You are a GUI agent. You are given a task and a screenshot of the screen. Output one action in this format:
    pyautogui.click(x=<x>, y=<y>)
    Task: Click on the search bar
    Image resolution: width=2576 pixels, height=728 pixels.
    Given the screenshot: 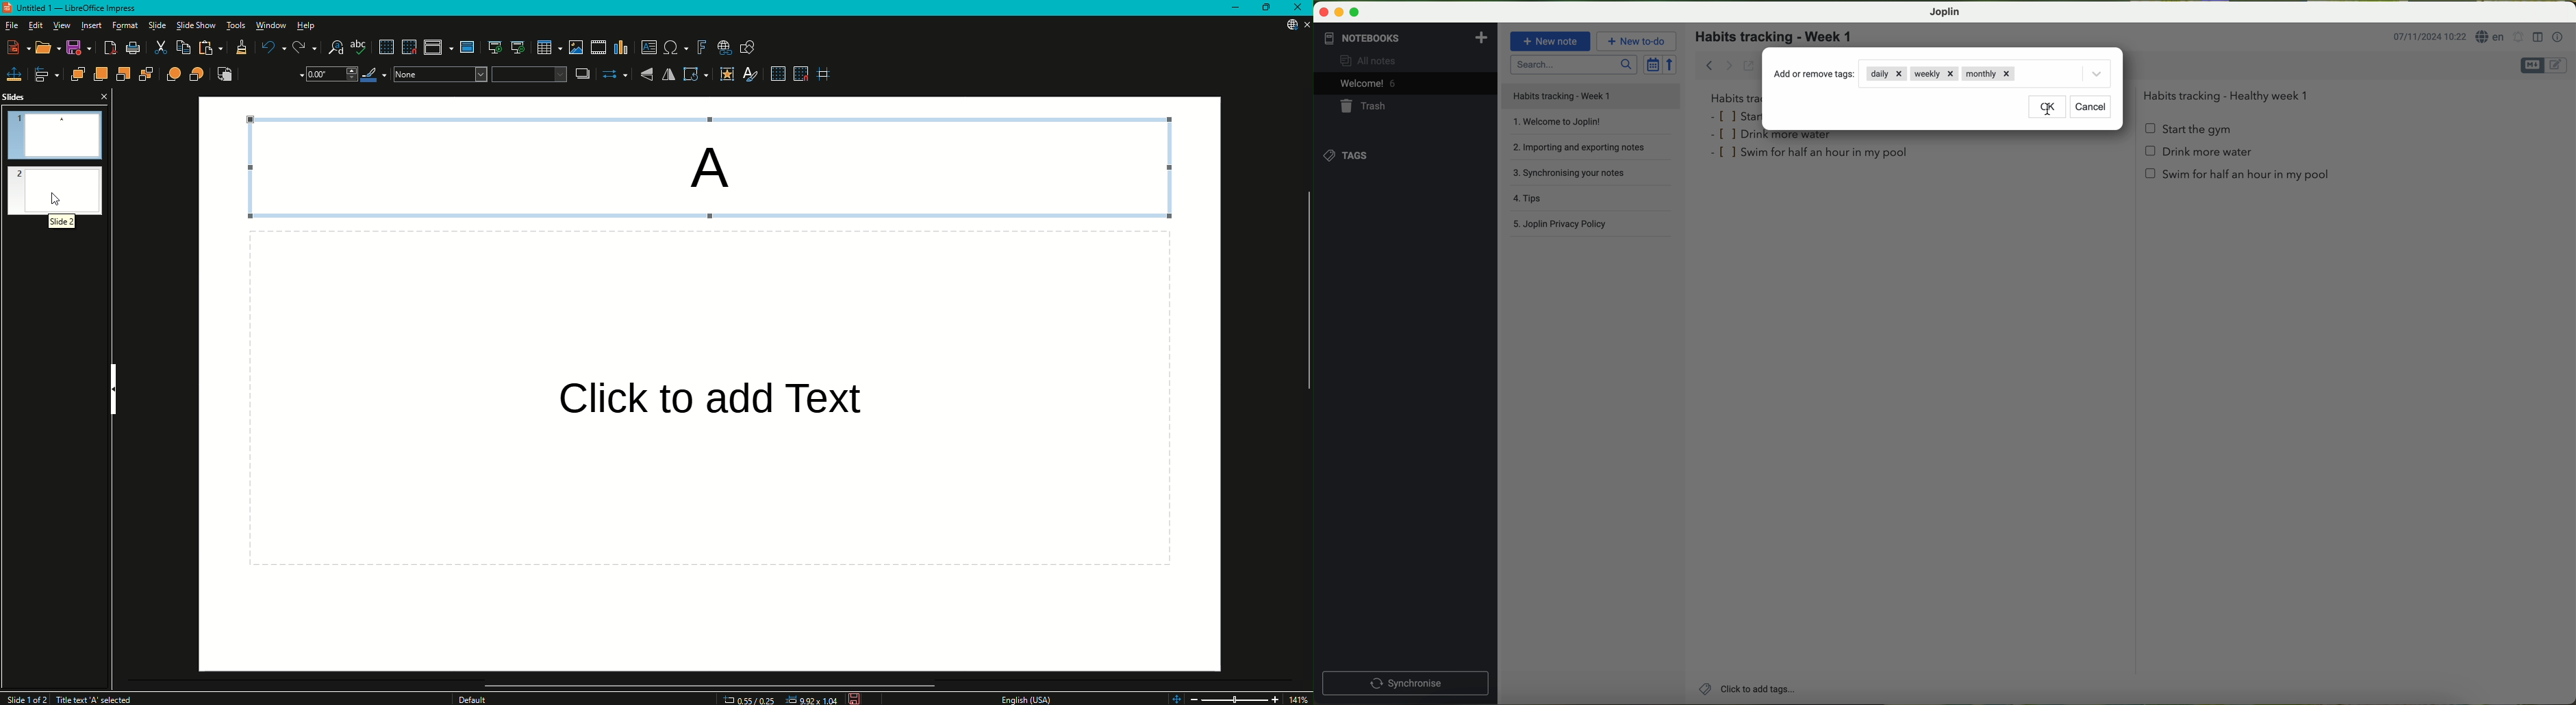 What is the action you would take?
    pyautogui.click(x=1573, y=64)
    